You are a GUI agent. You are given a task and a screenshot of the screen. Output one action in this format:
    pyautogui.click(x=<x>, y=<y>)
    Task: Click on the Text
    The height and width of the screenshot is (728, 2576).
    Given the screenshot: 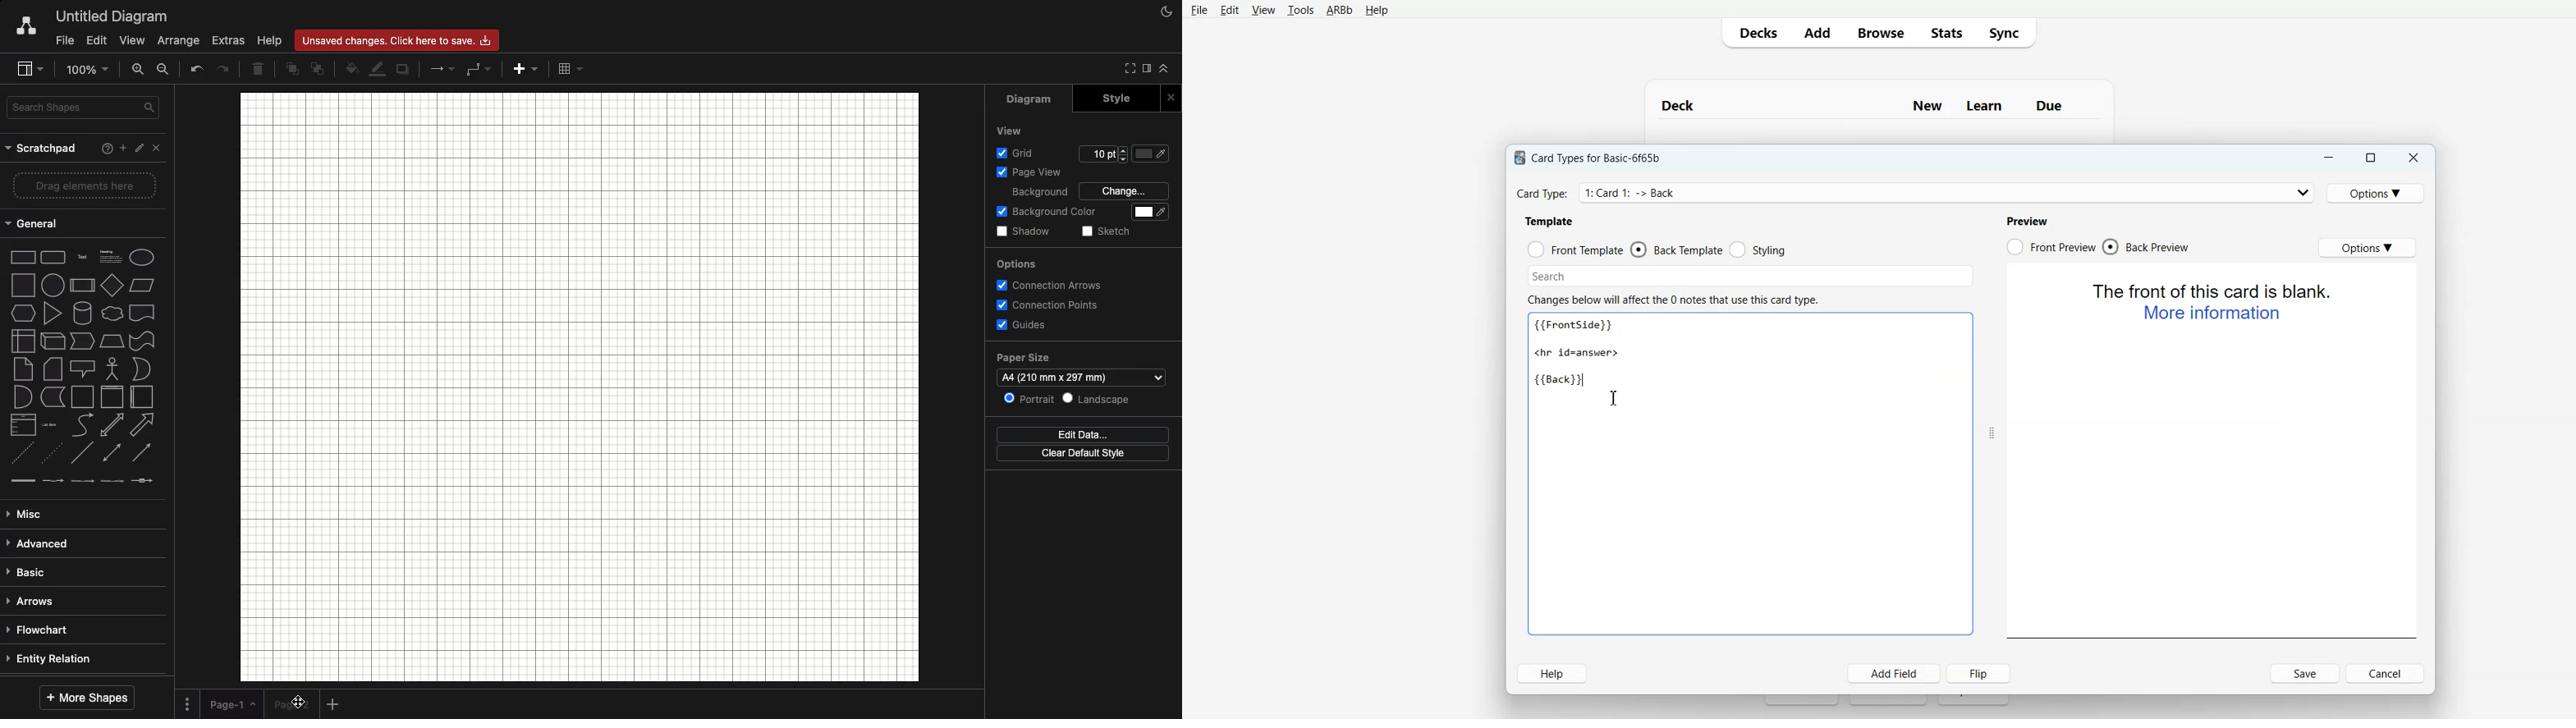 What is the action you would take?
    pyautogui.click(x=1879, y=99)
    